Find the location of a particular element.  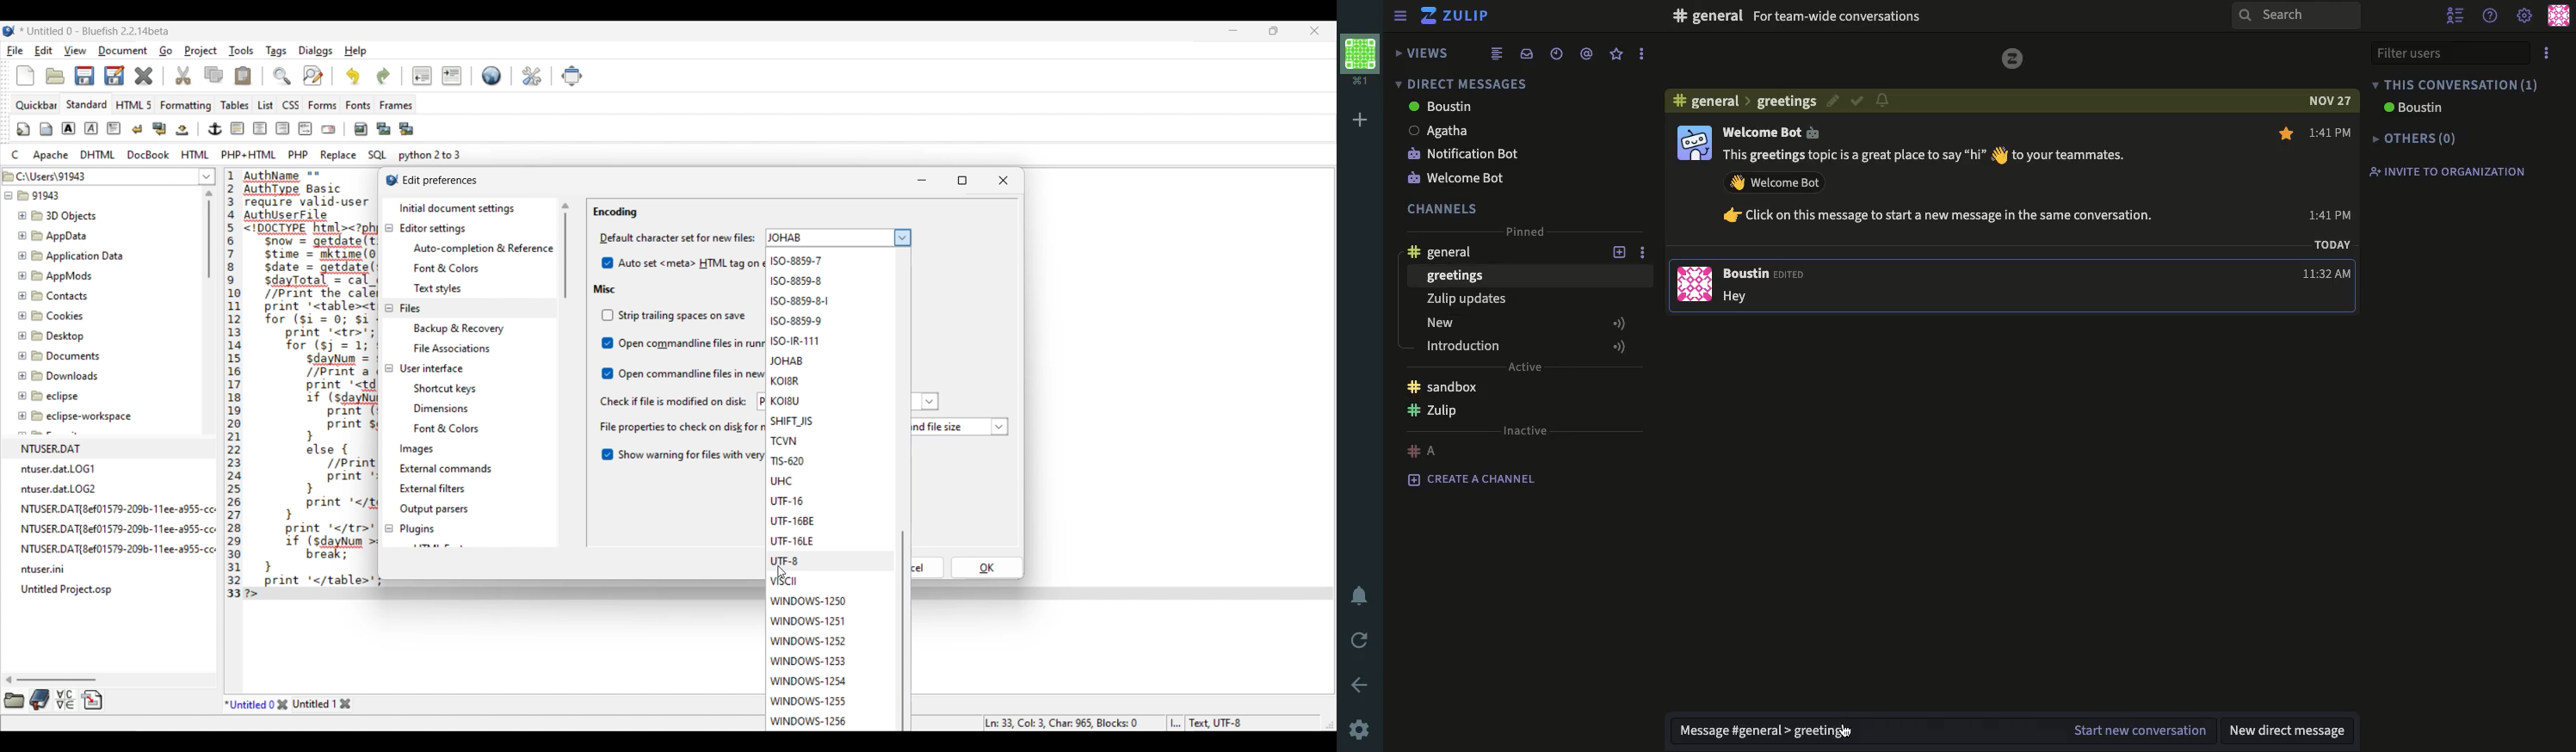

channels is located at coordinates (1444, 207).